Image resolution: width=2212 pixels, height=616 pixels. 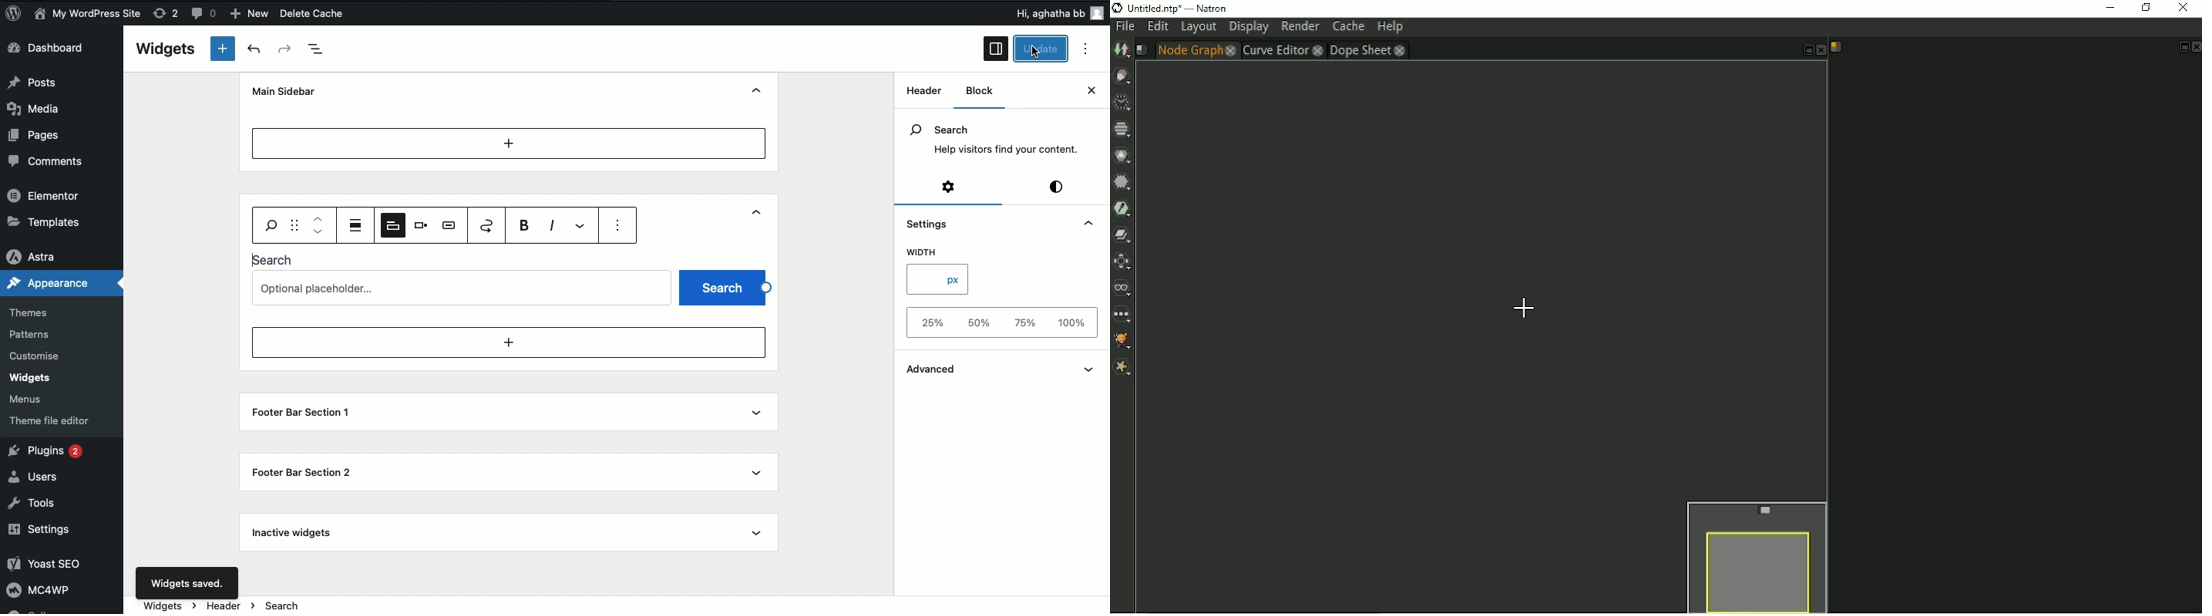 I want to click on Settings, so click(x=48, y=529).